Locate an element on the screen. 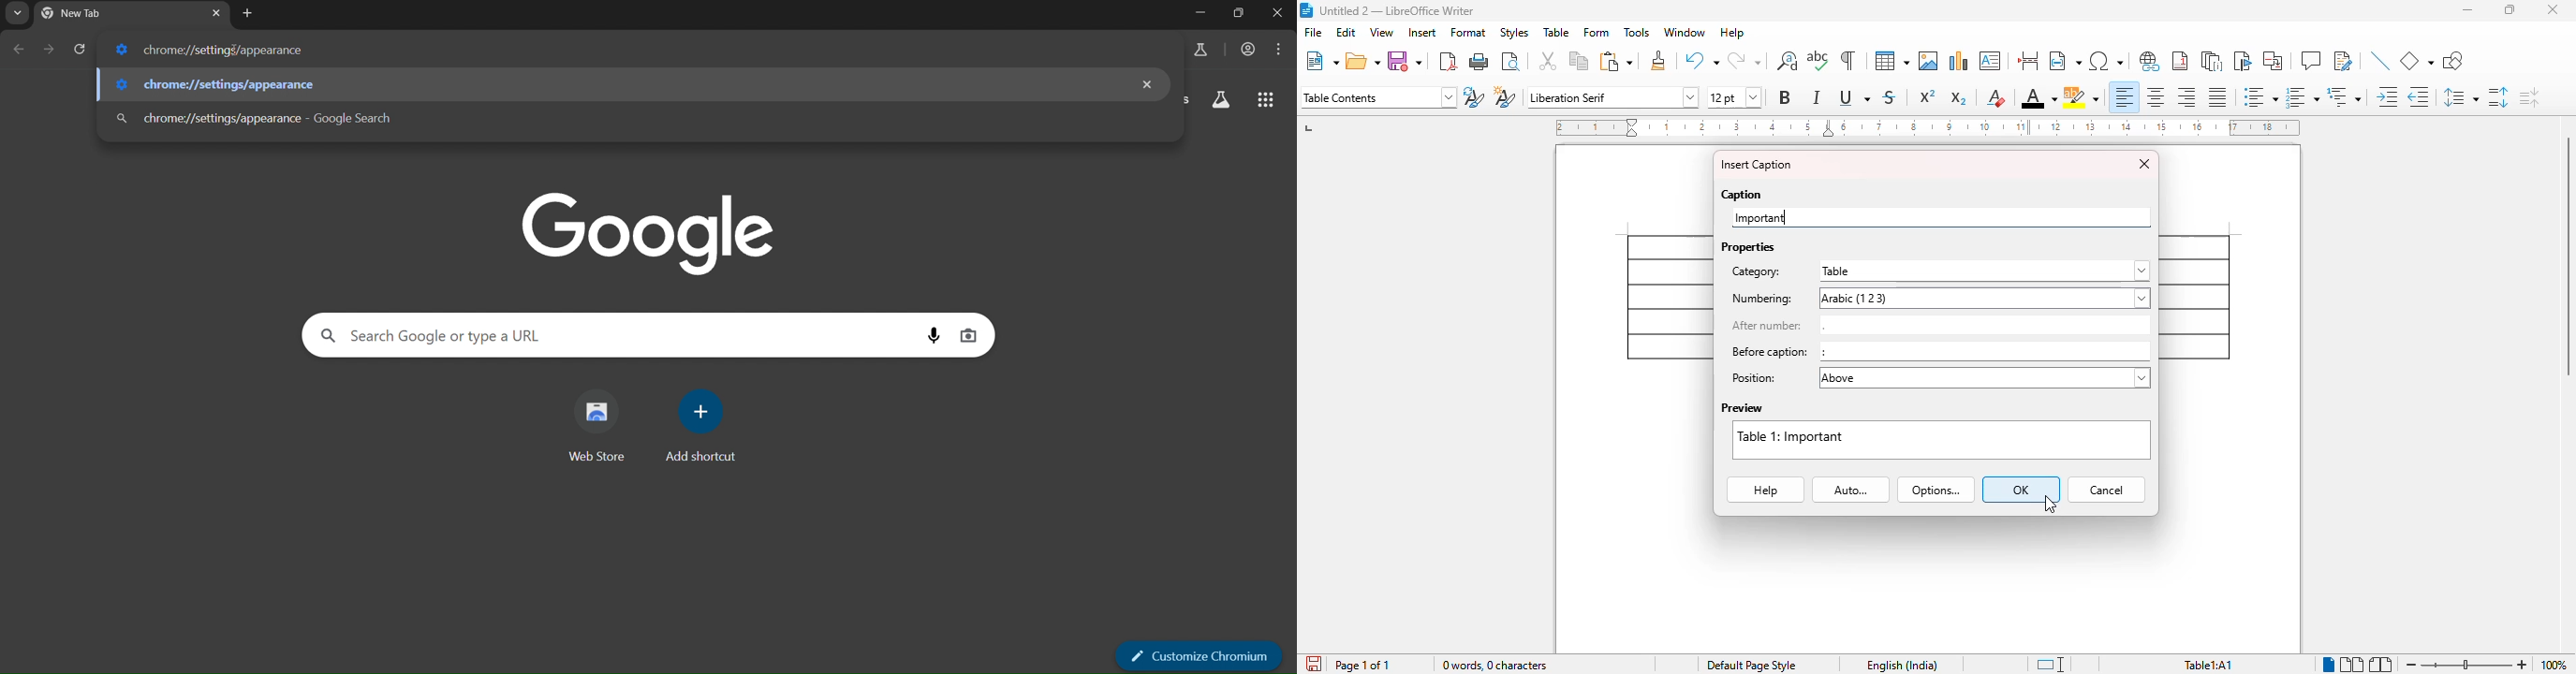 The height and width of the screenshot is (700, 2576). underline is located at coordinates (1854, 96).